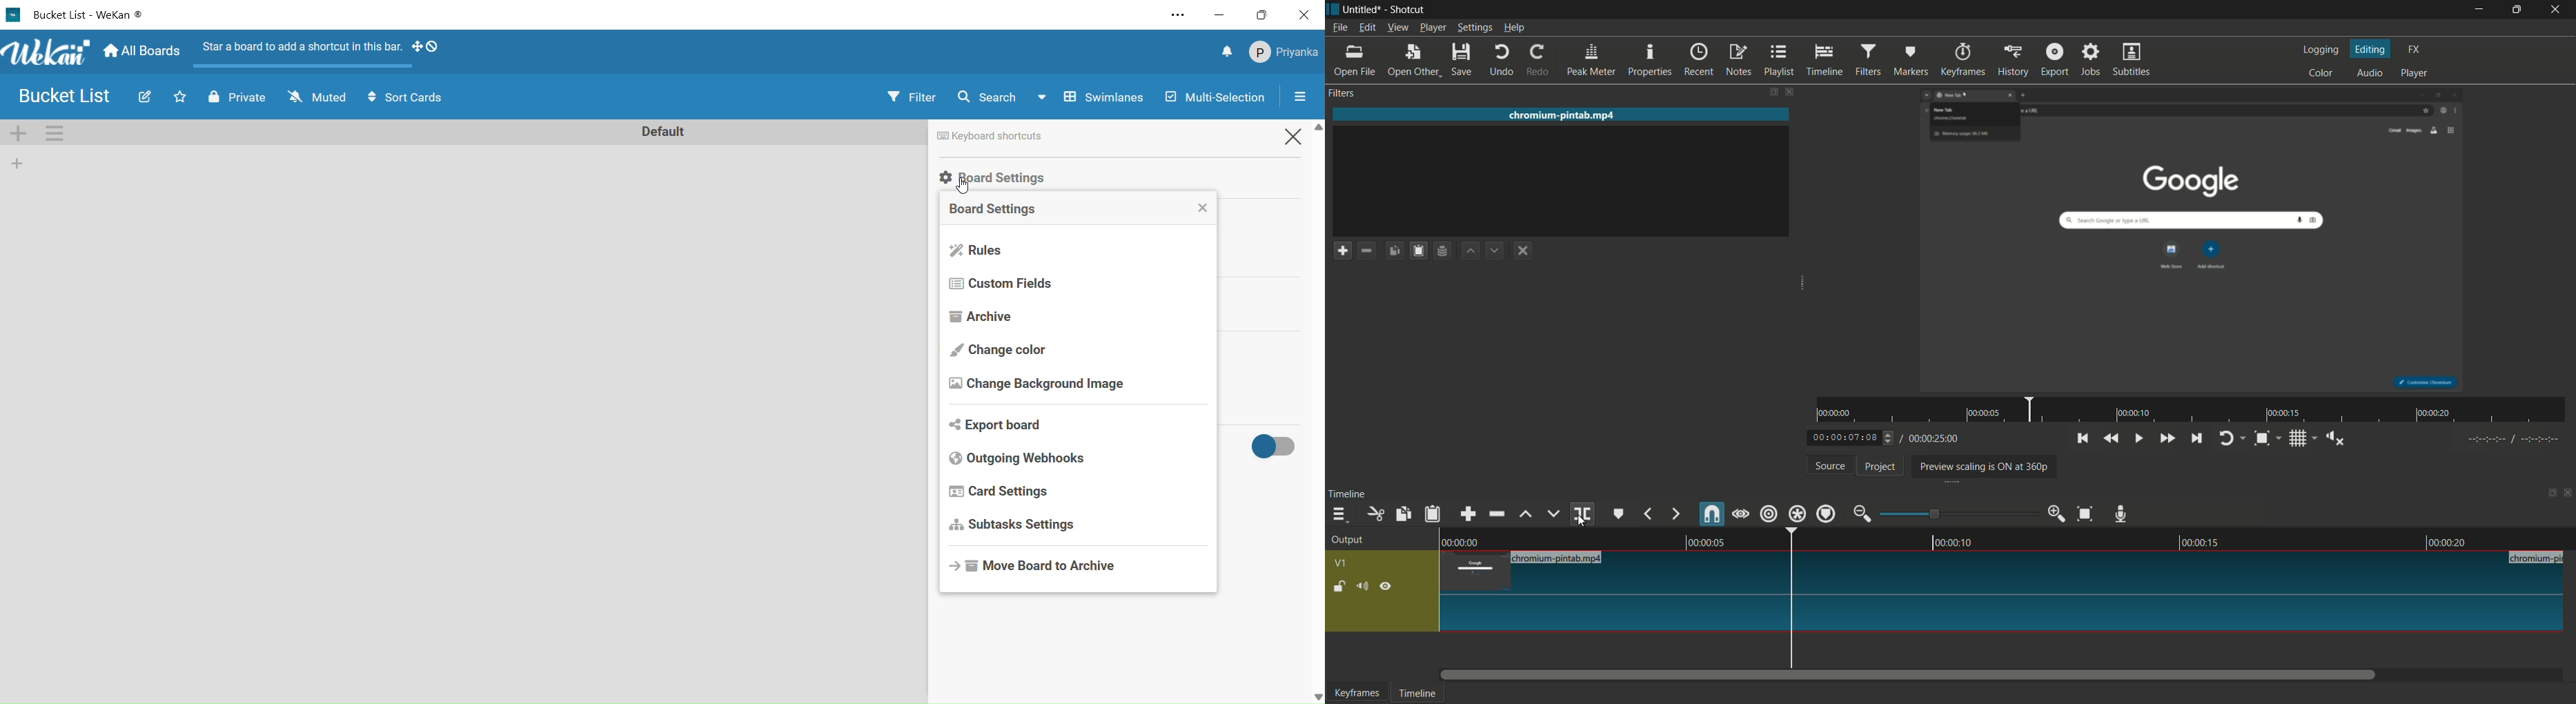  Describe the element at coordinates (20, 134) in the screenshot. I see `add swimlane` at that location.